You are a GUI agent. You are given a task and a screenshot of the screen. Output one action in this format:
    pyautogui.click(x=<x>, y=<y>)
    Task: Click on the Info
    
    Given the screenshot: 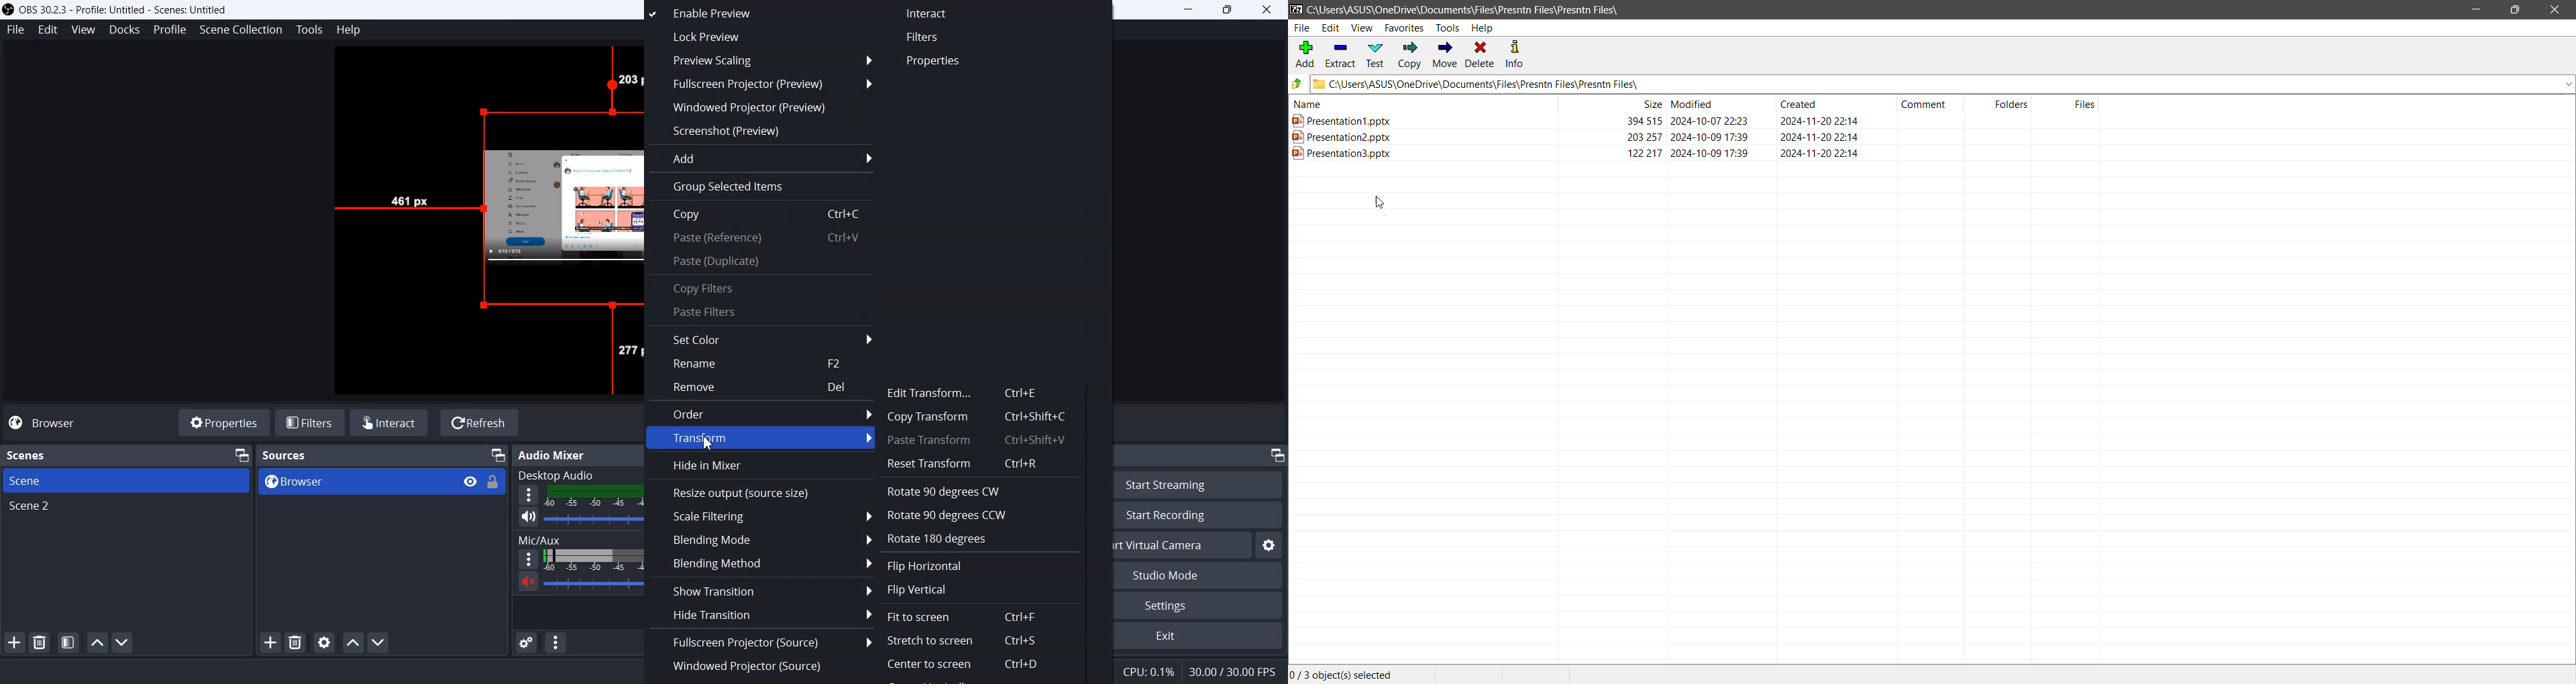 What is the action you would take?
    pyautogui.click(x=1516, y=54)
    